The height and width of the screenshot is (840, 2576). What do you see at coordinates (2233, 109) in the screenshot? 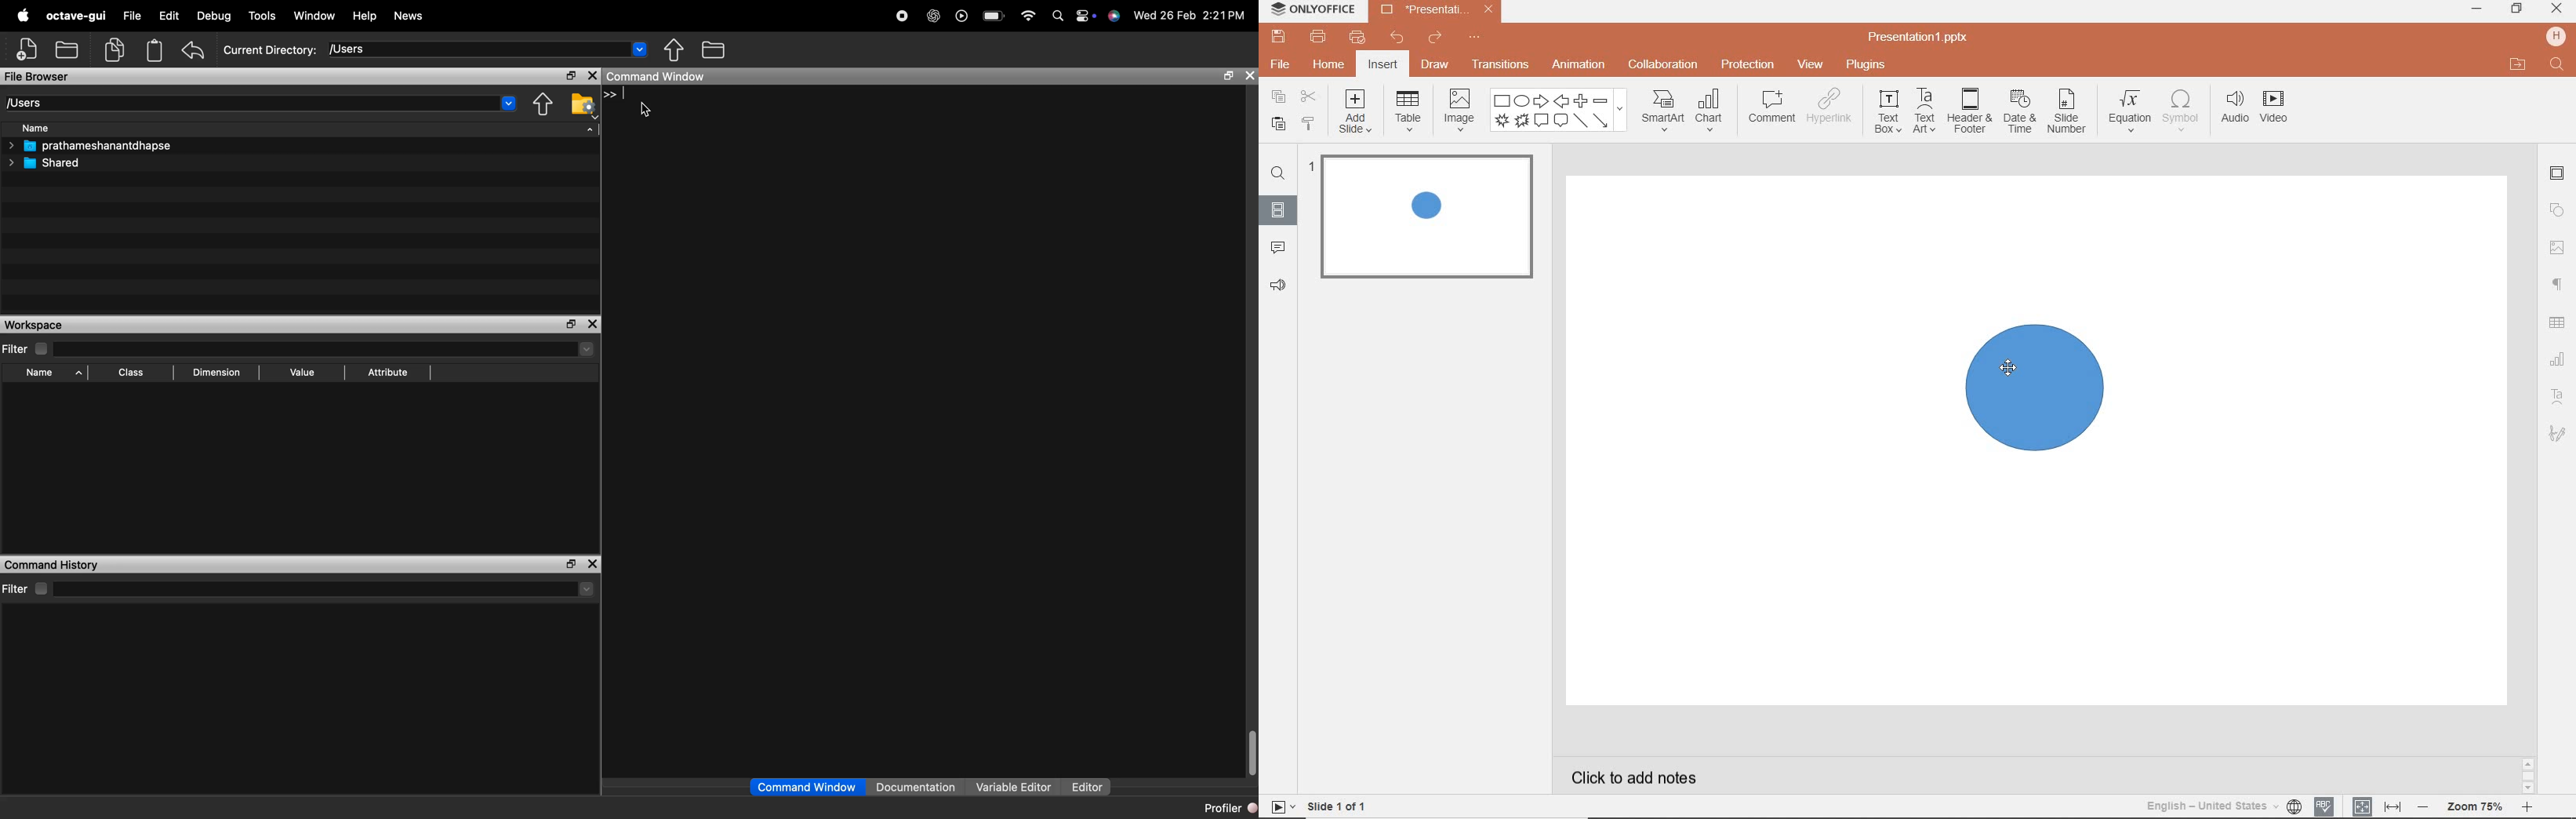
I see `audio` at bounding box center [2233, 109].